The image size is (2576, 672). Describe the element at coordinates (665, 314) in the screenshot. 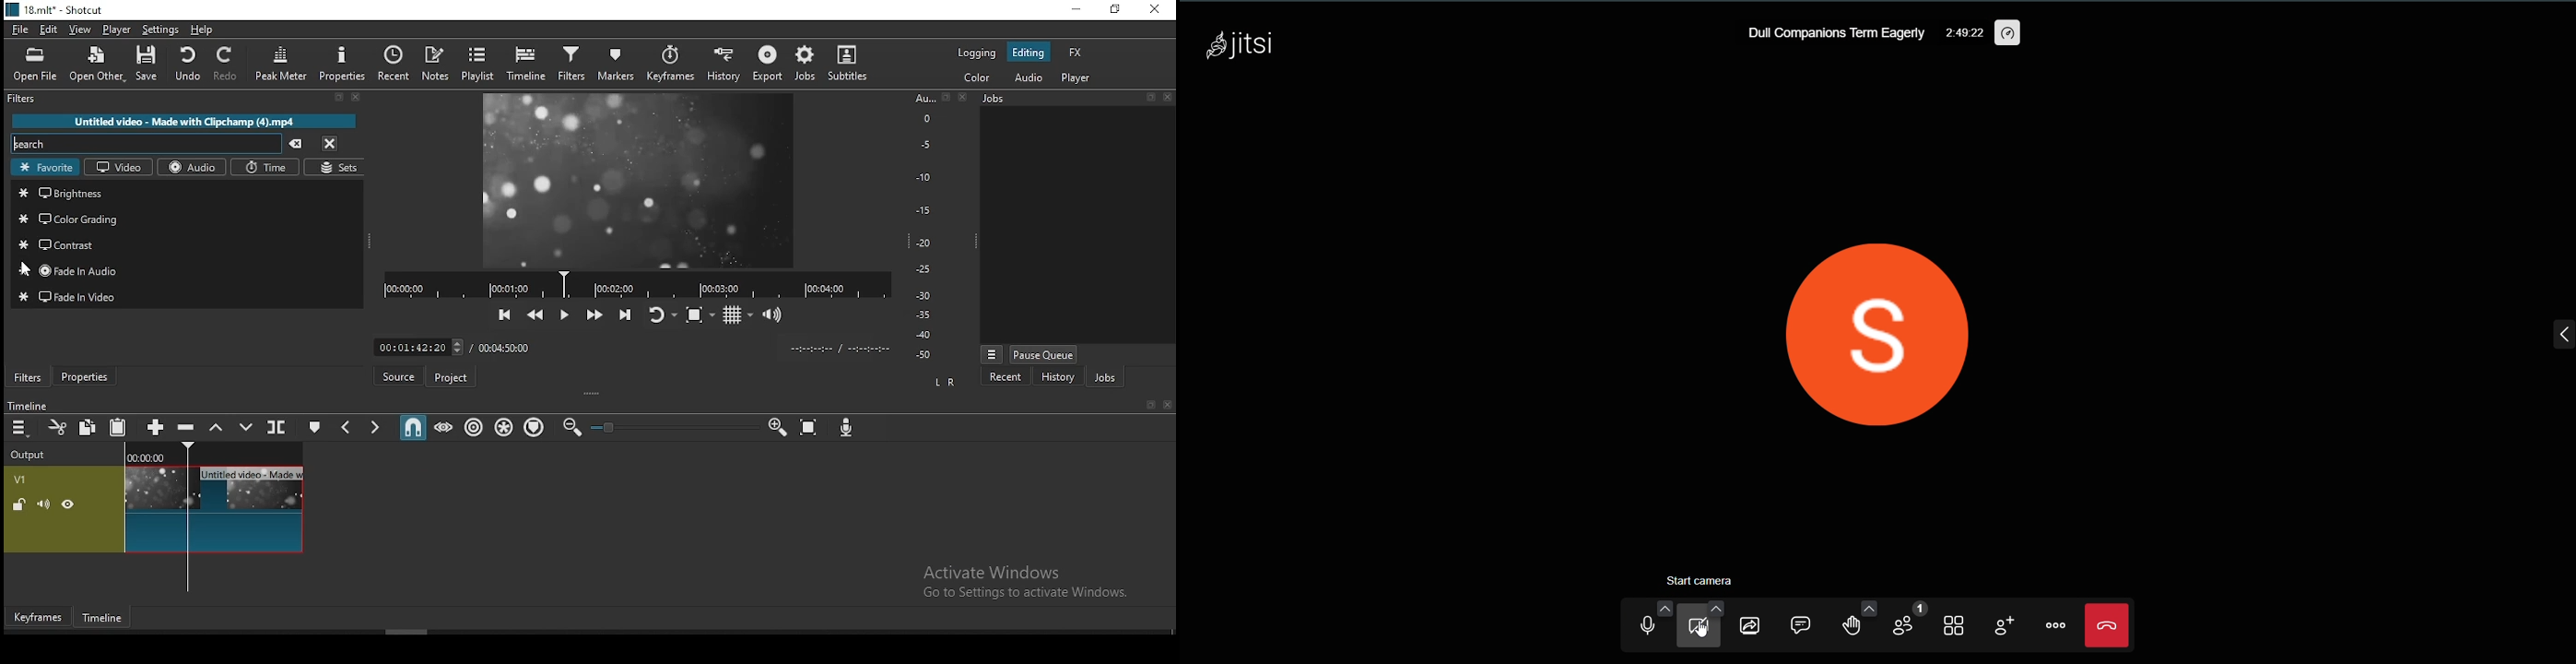

I see `toggle player looping` at that location.